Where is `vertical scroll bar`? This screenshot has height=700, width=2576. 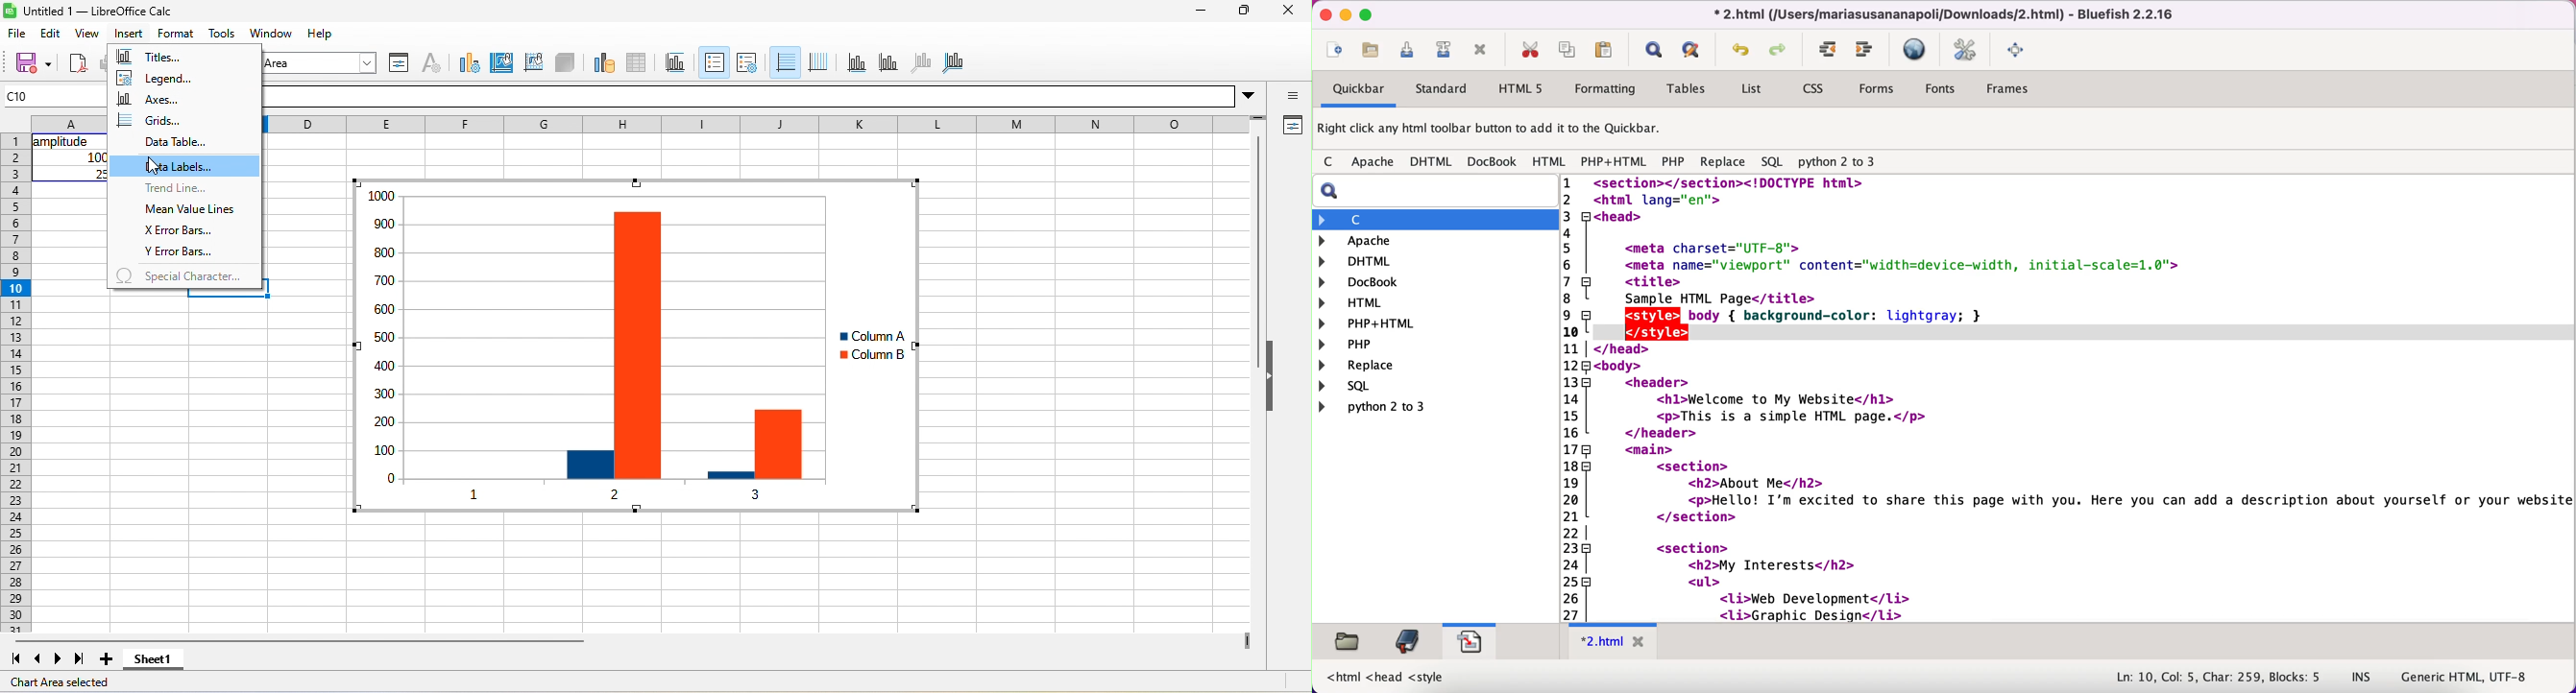 vertical scroll bar is located at coordinates (1256, 254).